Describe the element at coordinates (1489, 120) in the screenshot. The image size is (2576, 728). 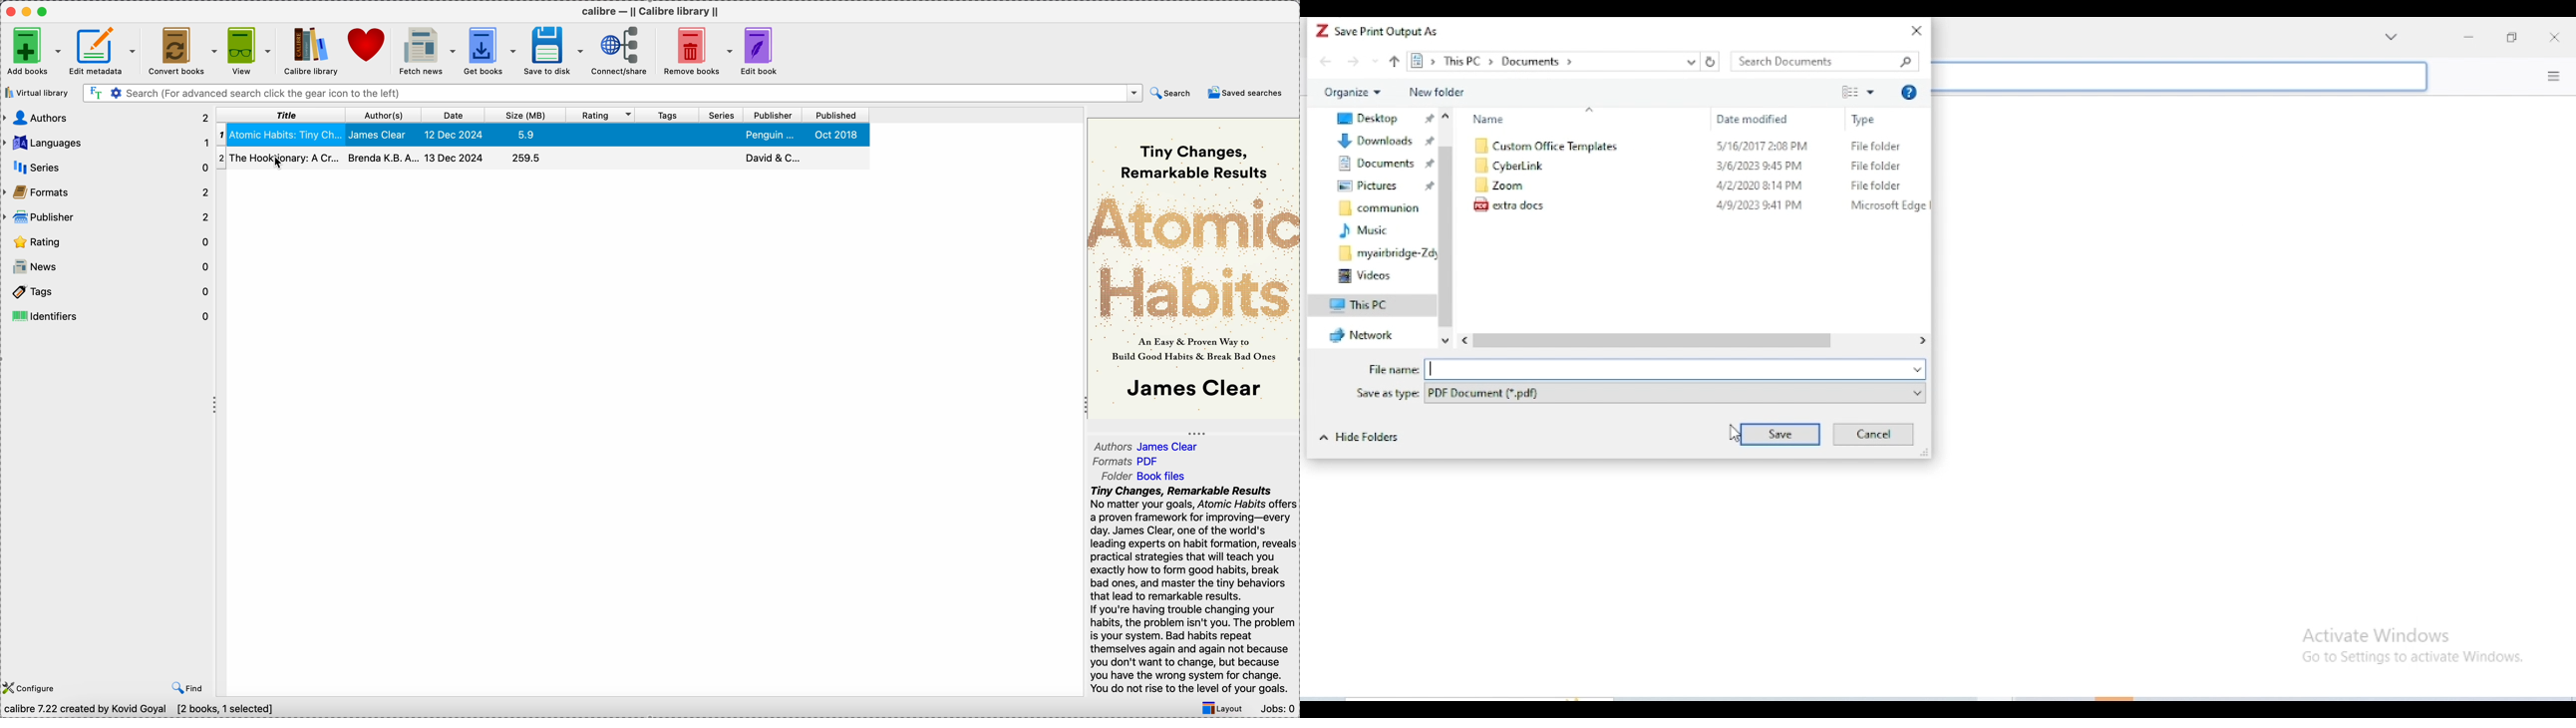
I see `Name` at that location.